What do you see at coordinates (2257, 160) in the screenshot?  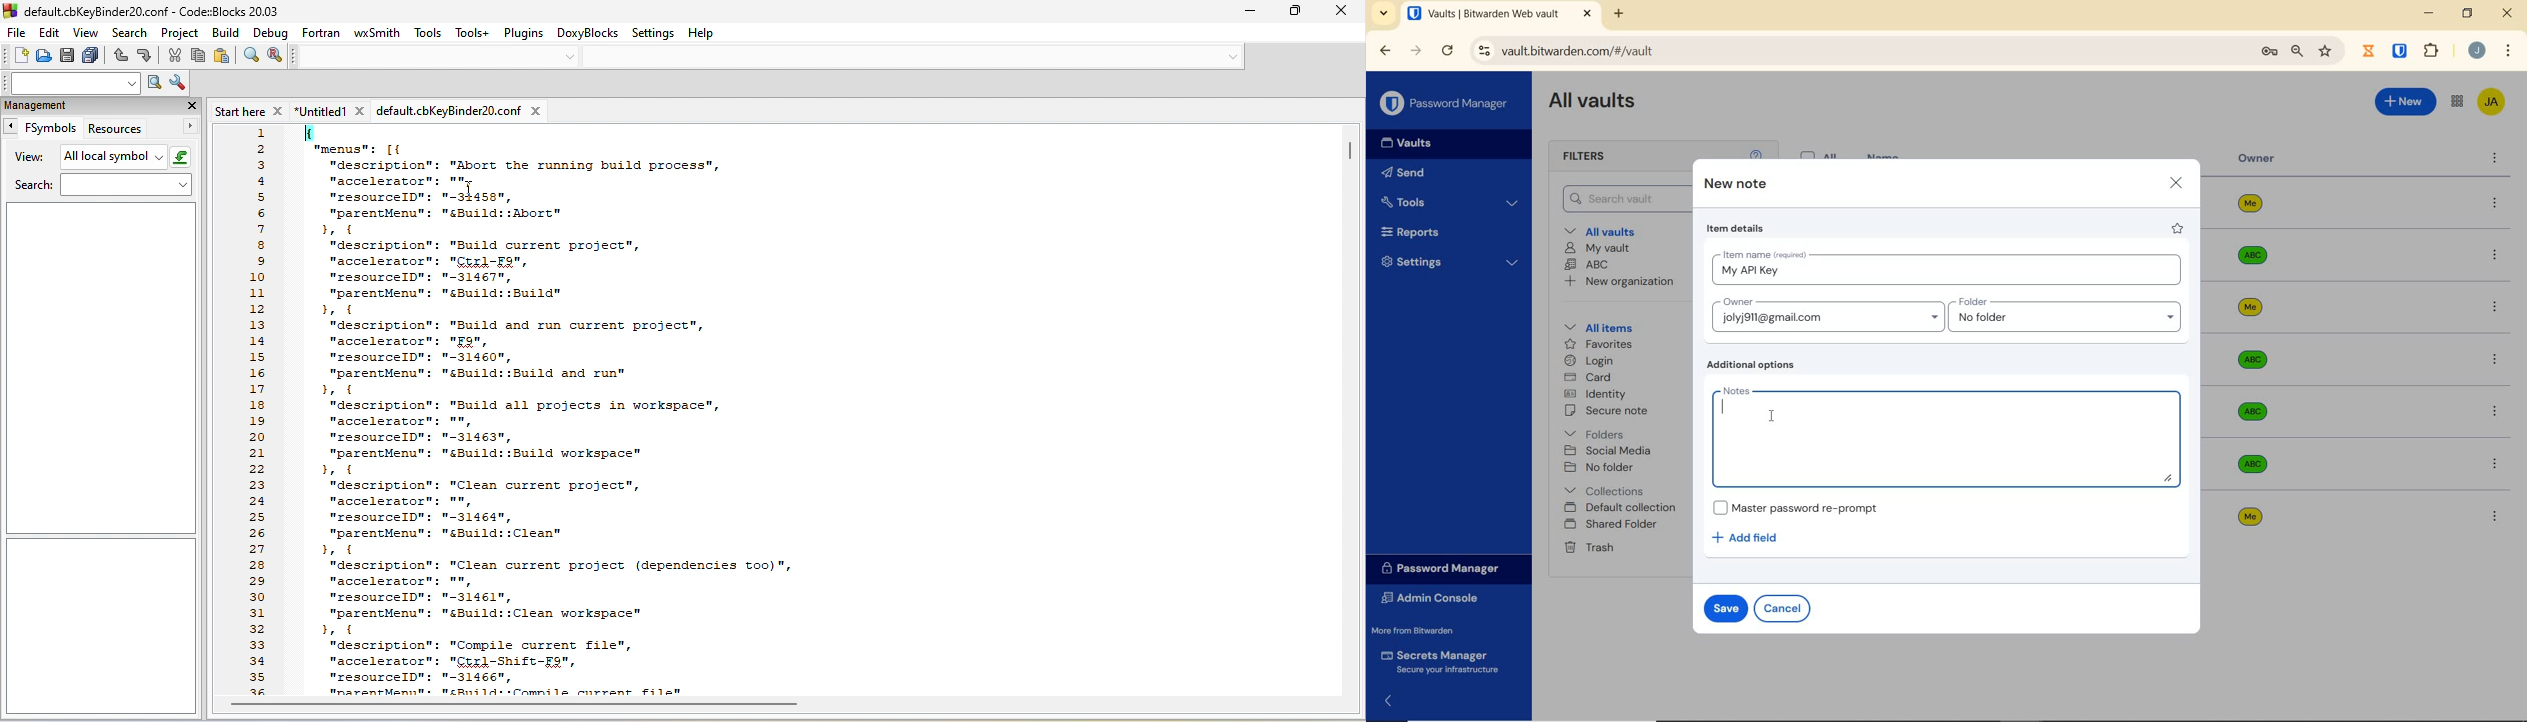 I see `owner` at bounding box center [2257, 160].